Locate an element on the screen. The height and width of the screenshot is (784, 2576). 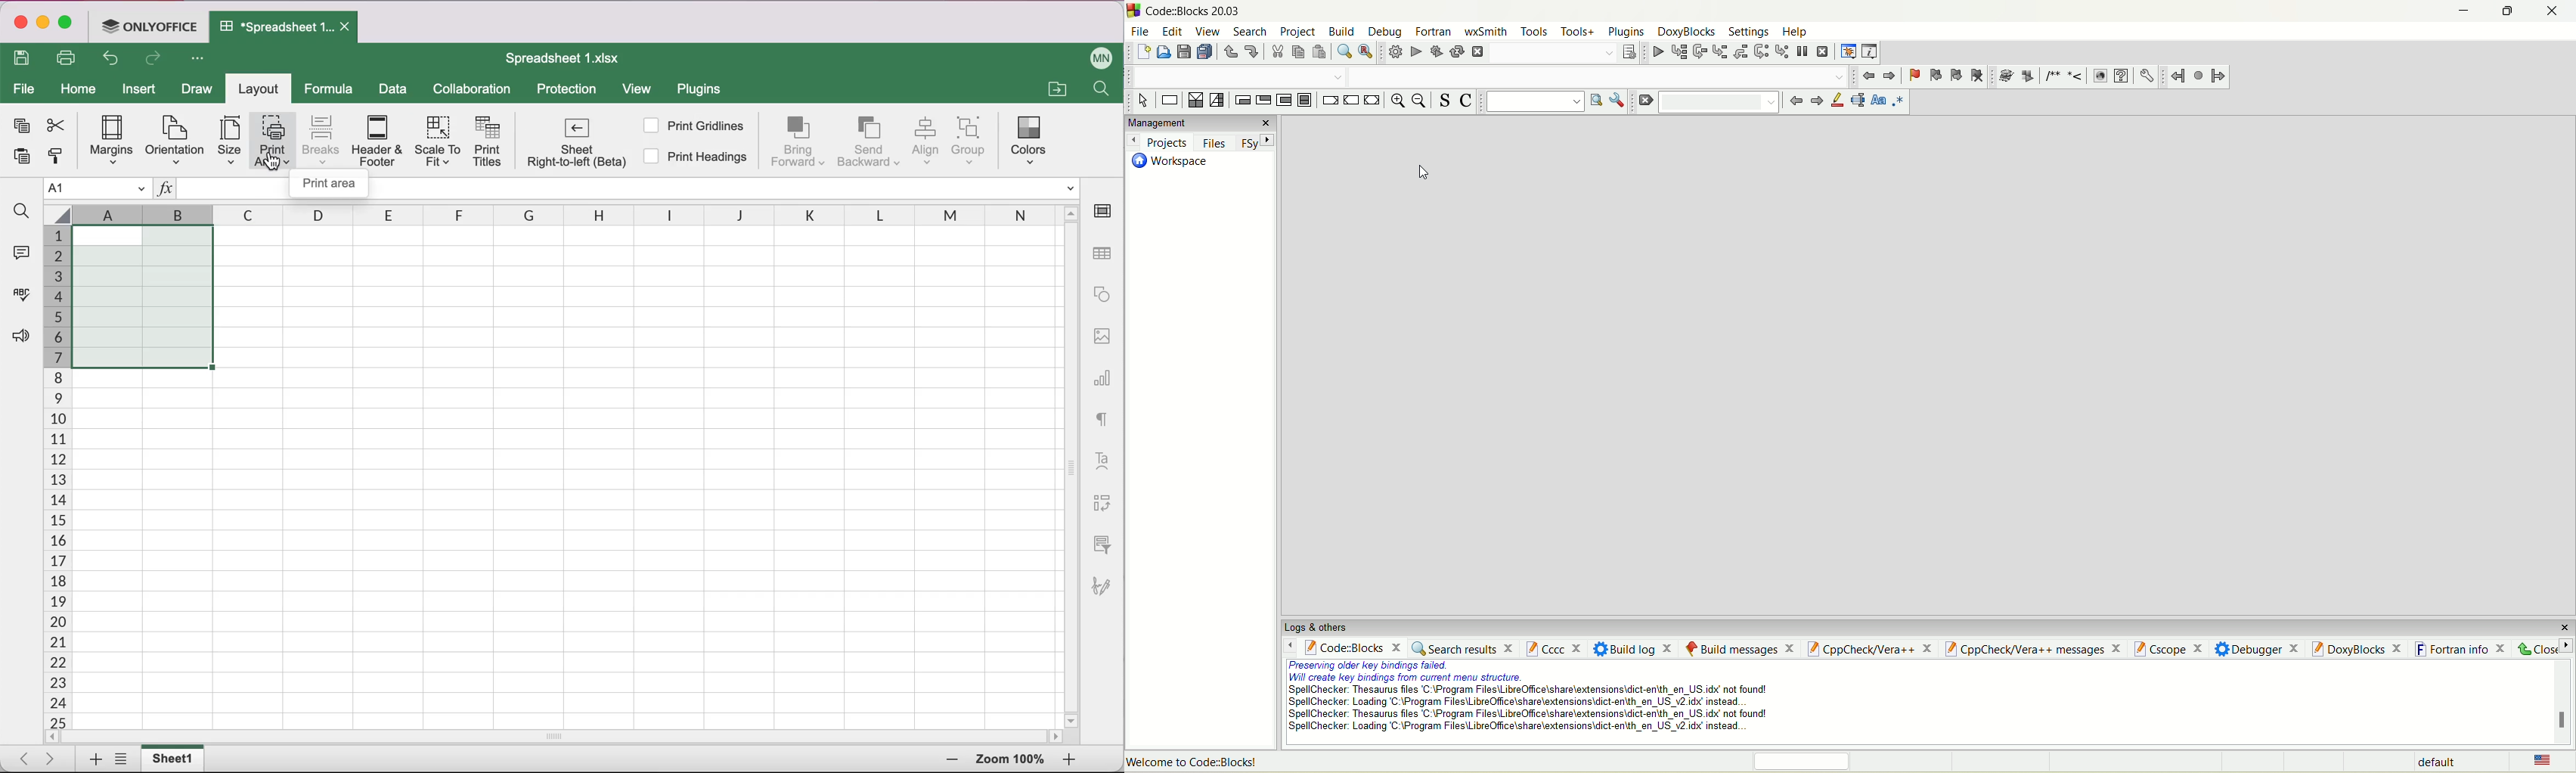
boxyblocks is located at coordinates (2360, 647).